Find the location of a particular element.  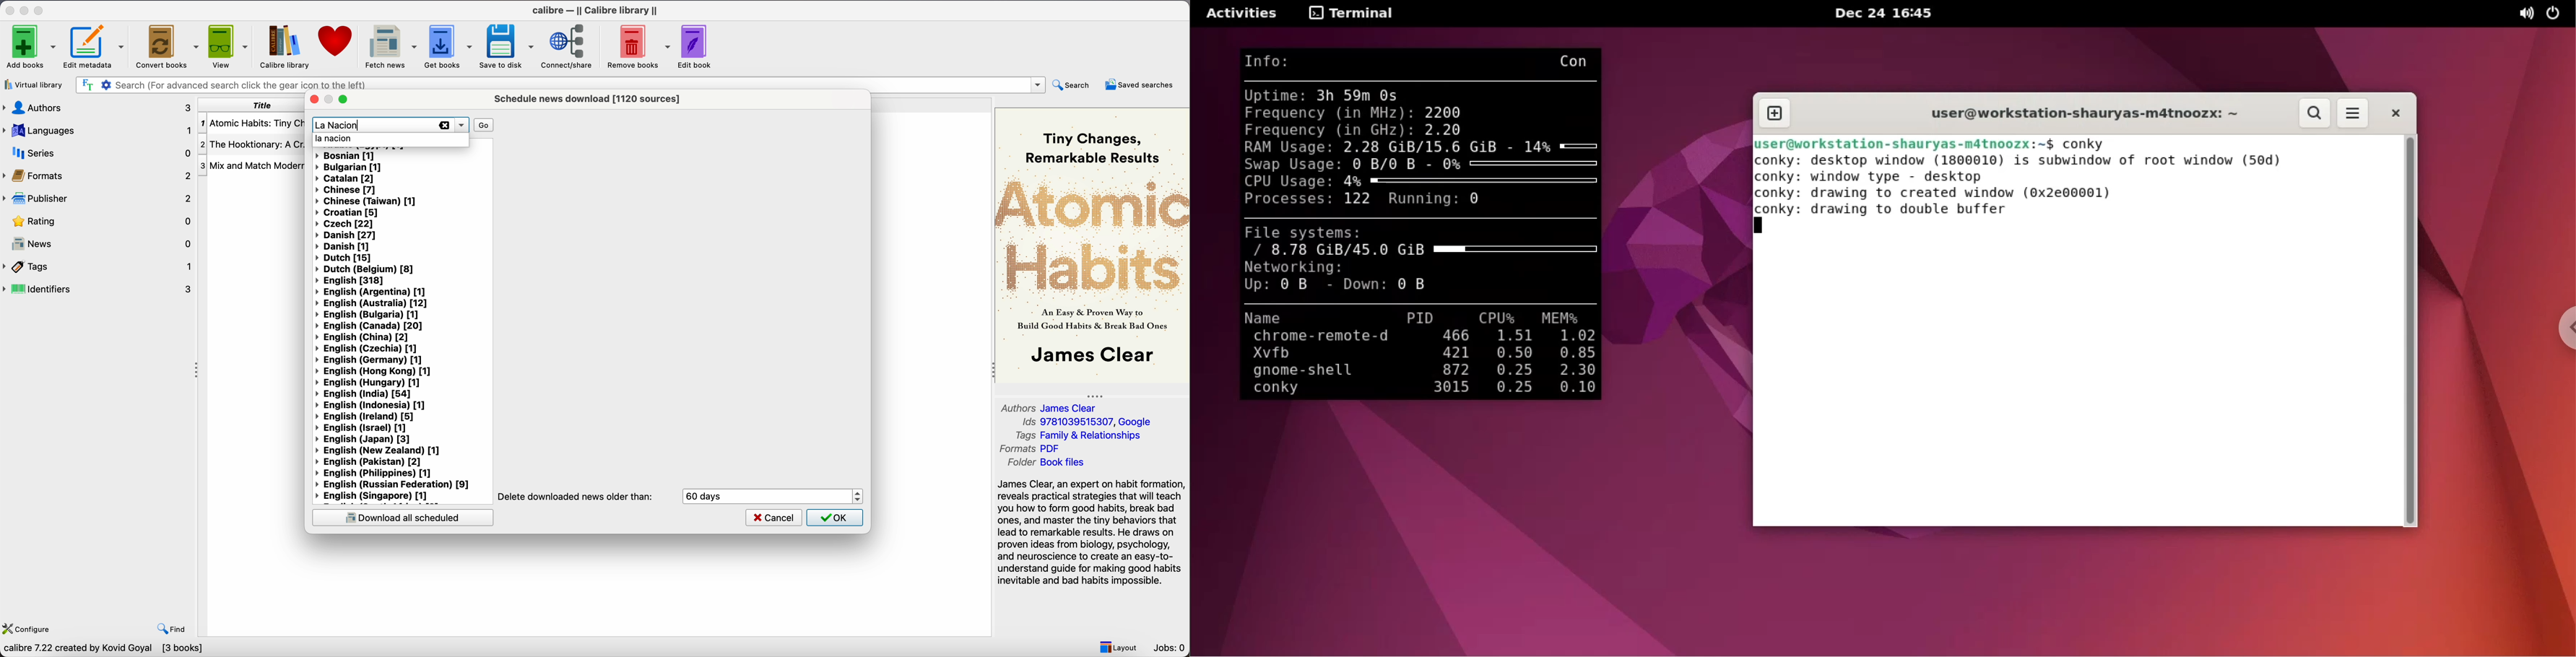

Ids 9781039515307, Google is located at coordinates (1090, 422).